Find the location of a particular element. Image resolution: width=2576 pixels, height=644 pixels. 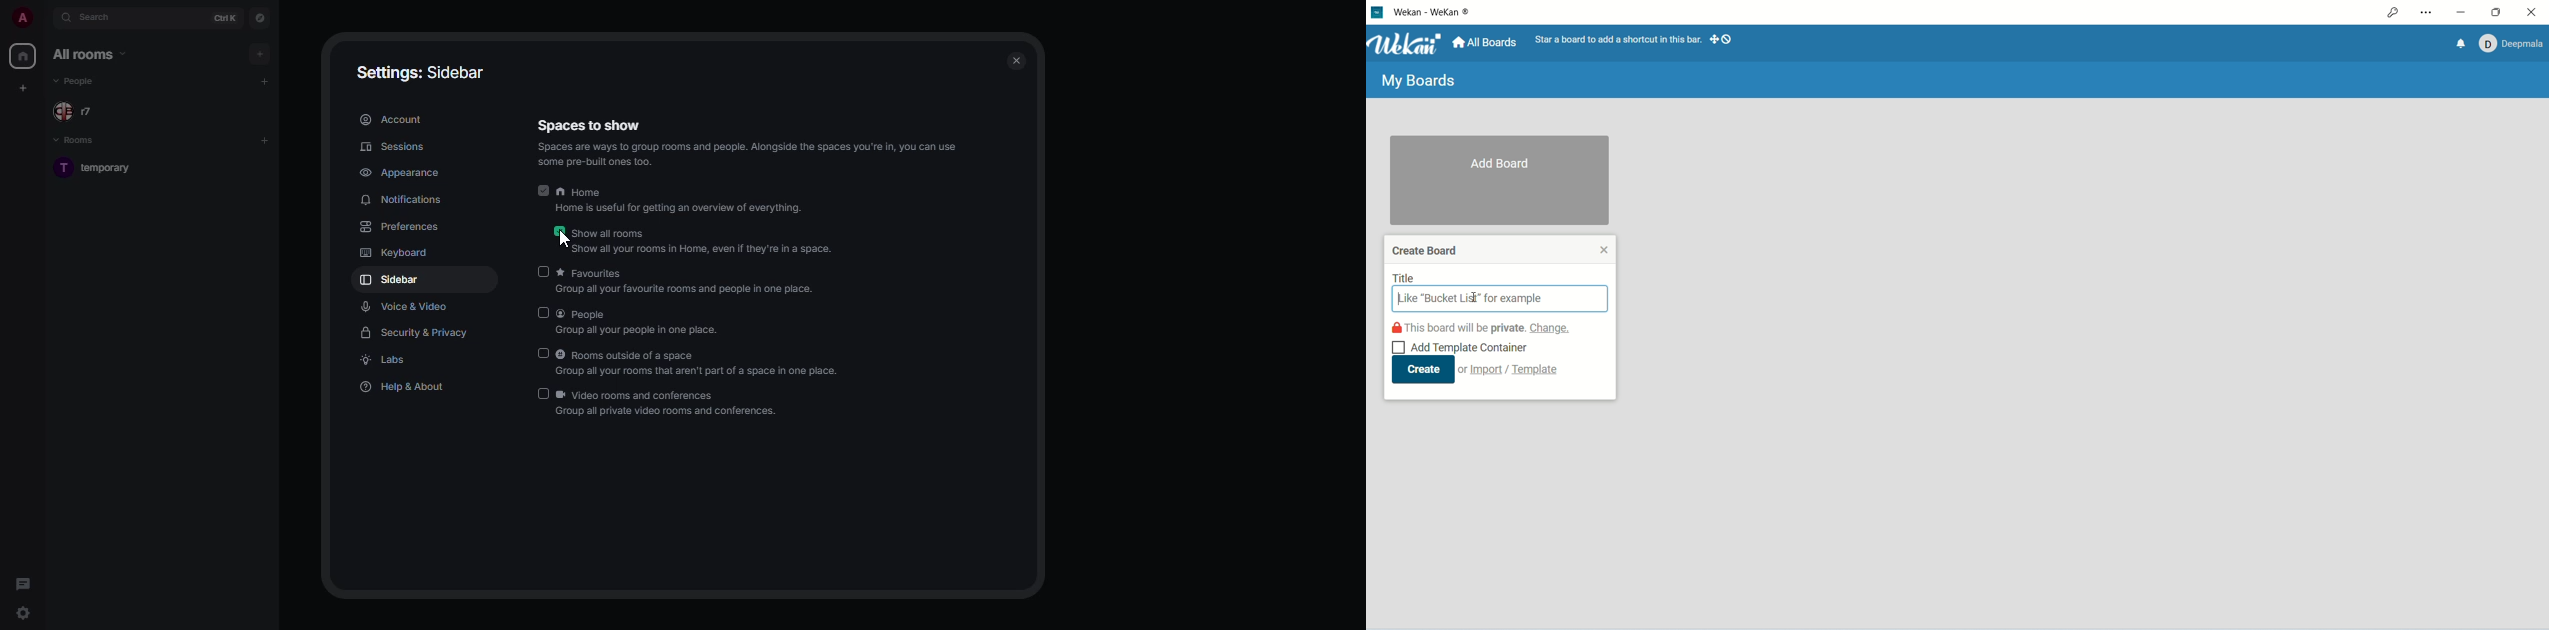

appearance is located at coordinates (403, 174).